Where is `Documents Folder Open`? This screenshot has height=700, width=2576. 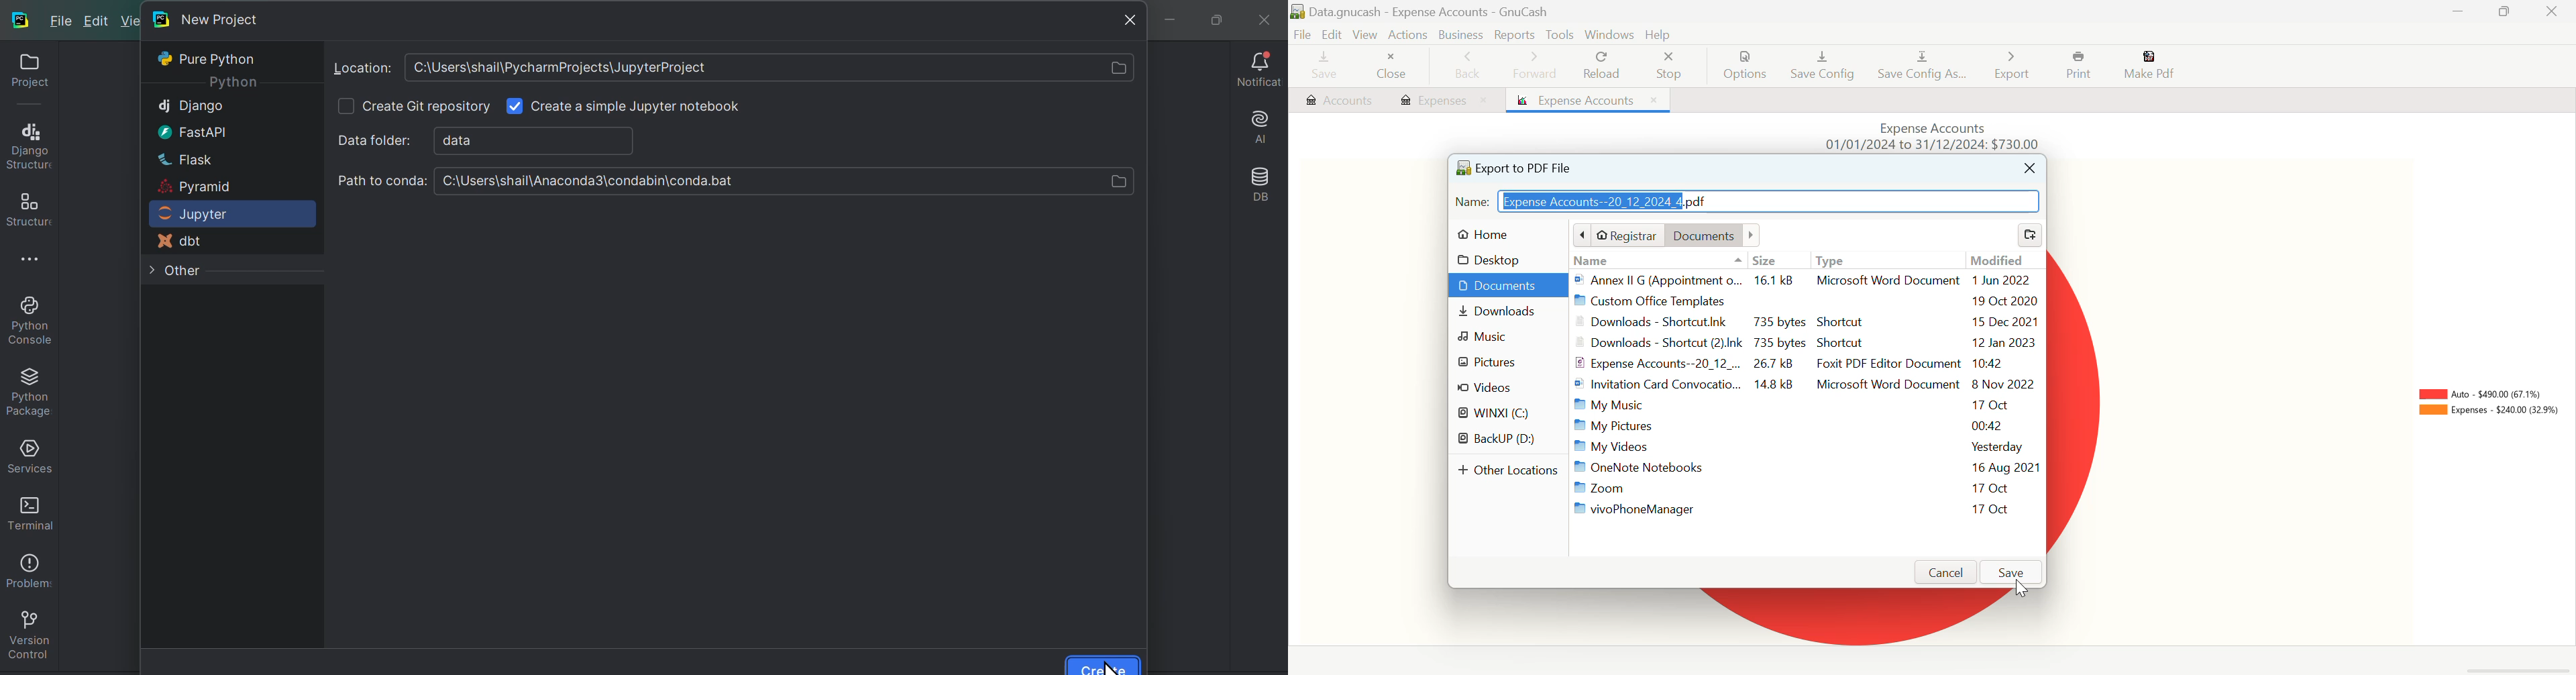 Documents Folder Open is located at coordinates (1509, 287).